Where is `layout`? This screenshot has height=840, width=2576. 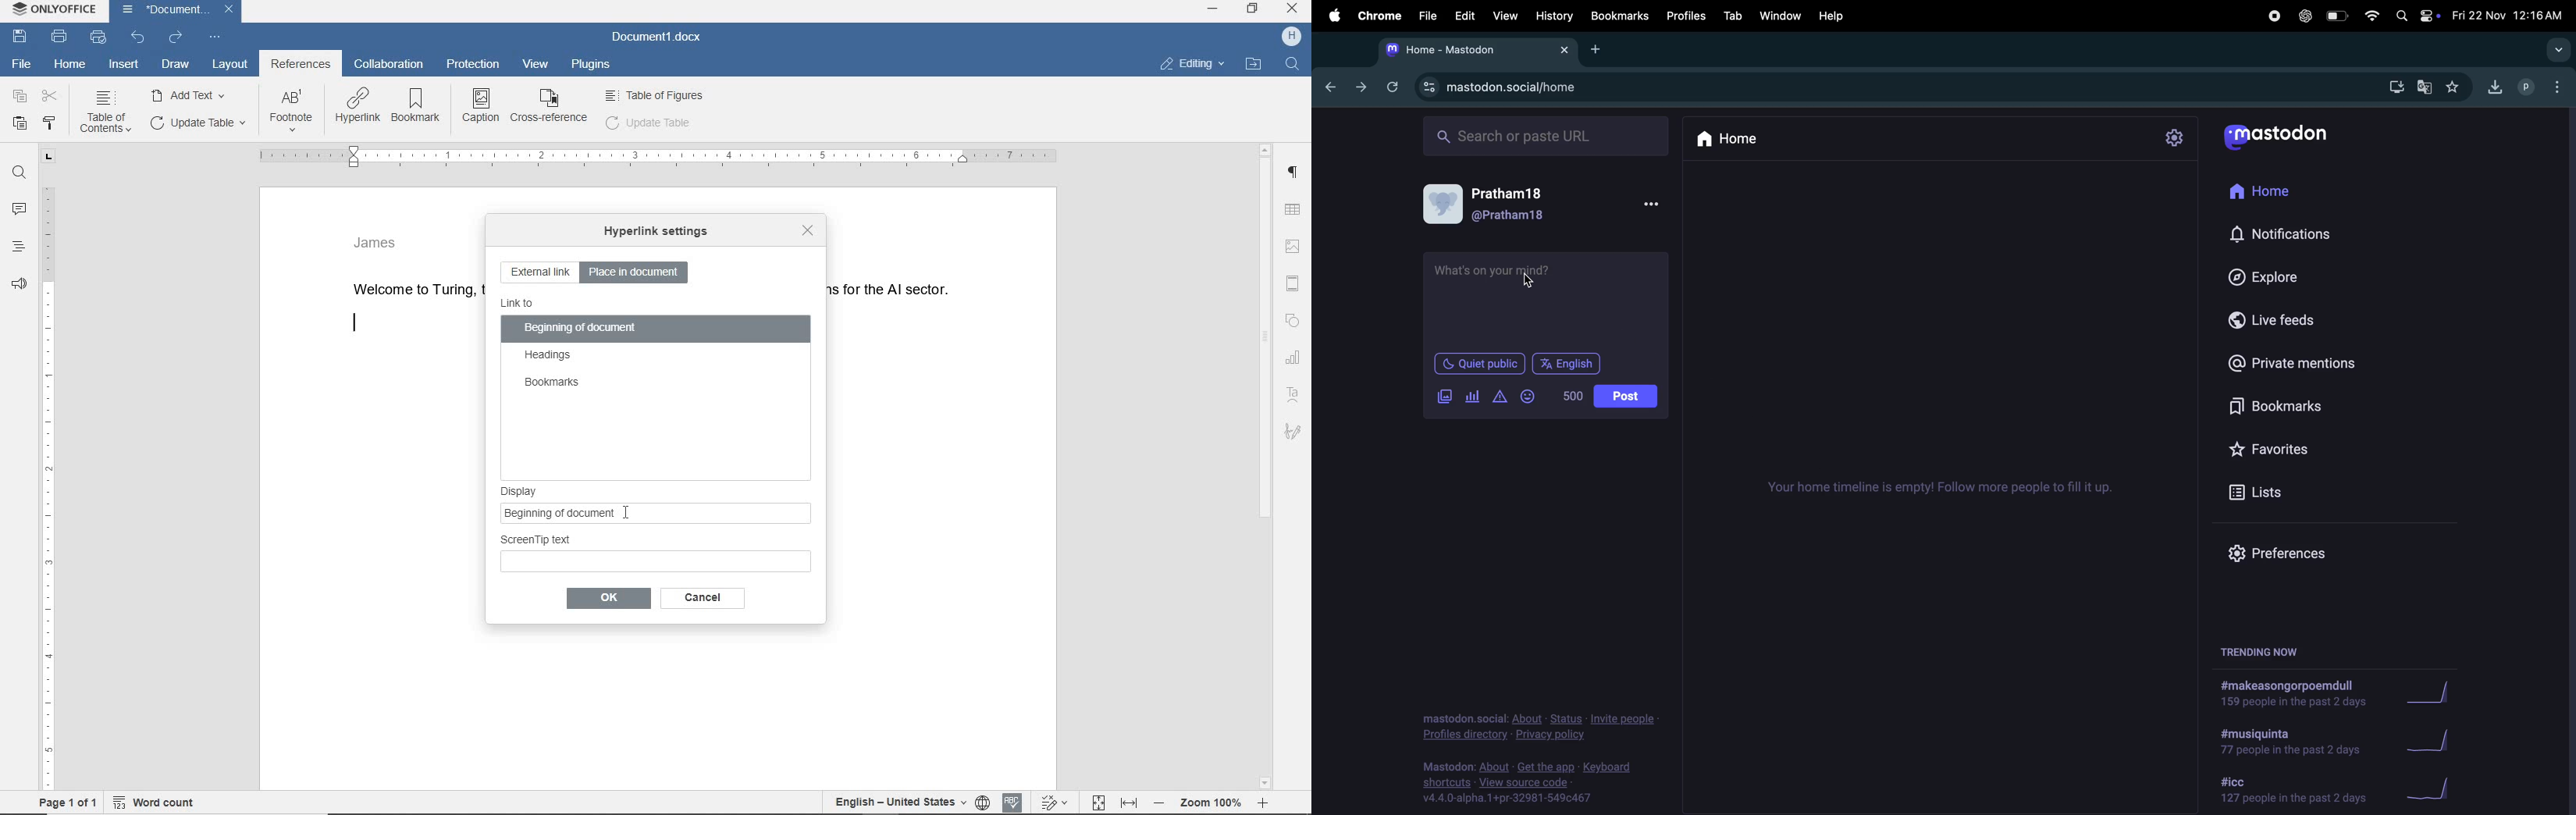 layout is located at coordinates (229, 63).